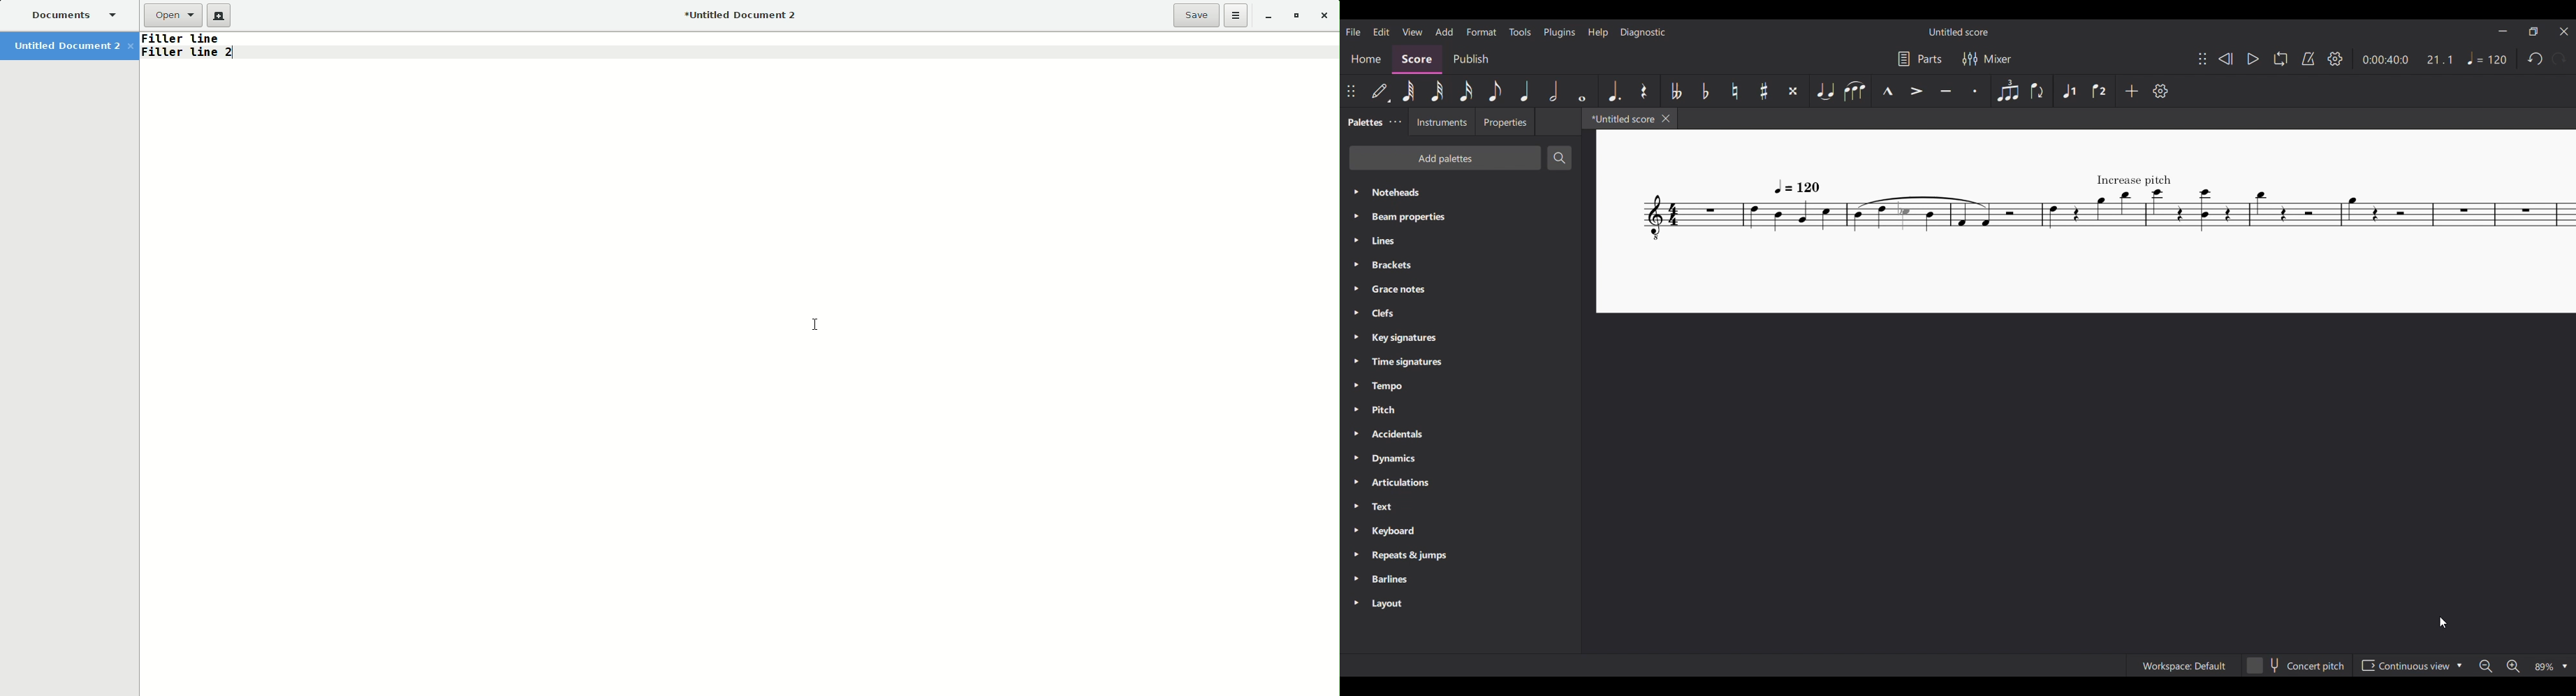 Image resolution: width=2576 pixels, height=700 pixels. What do you see at coordinates (1460, 410) in the screenshot?
I see `Pitch` at bounding box center [1460, 410].